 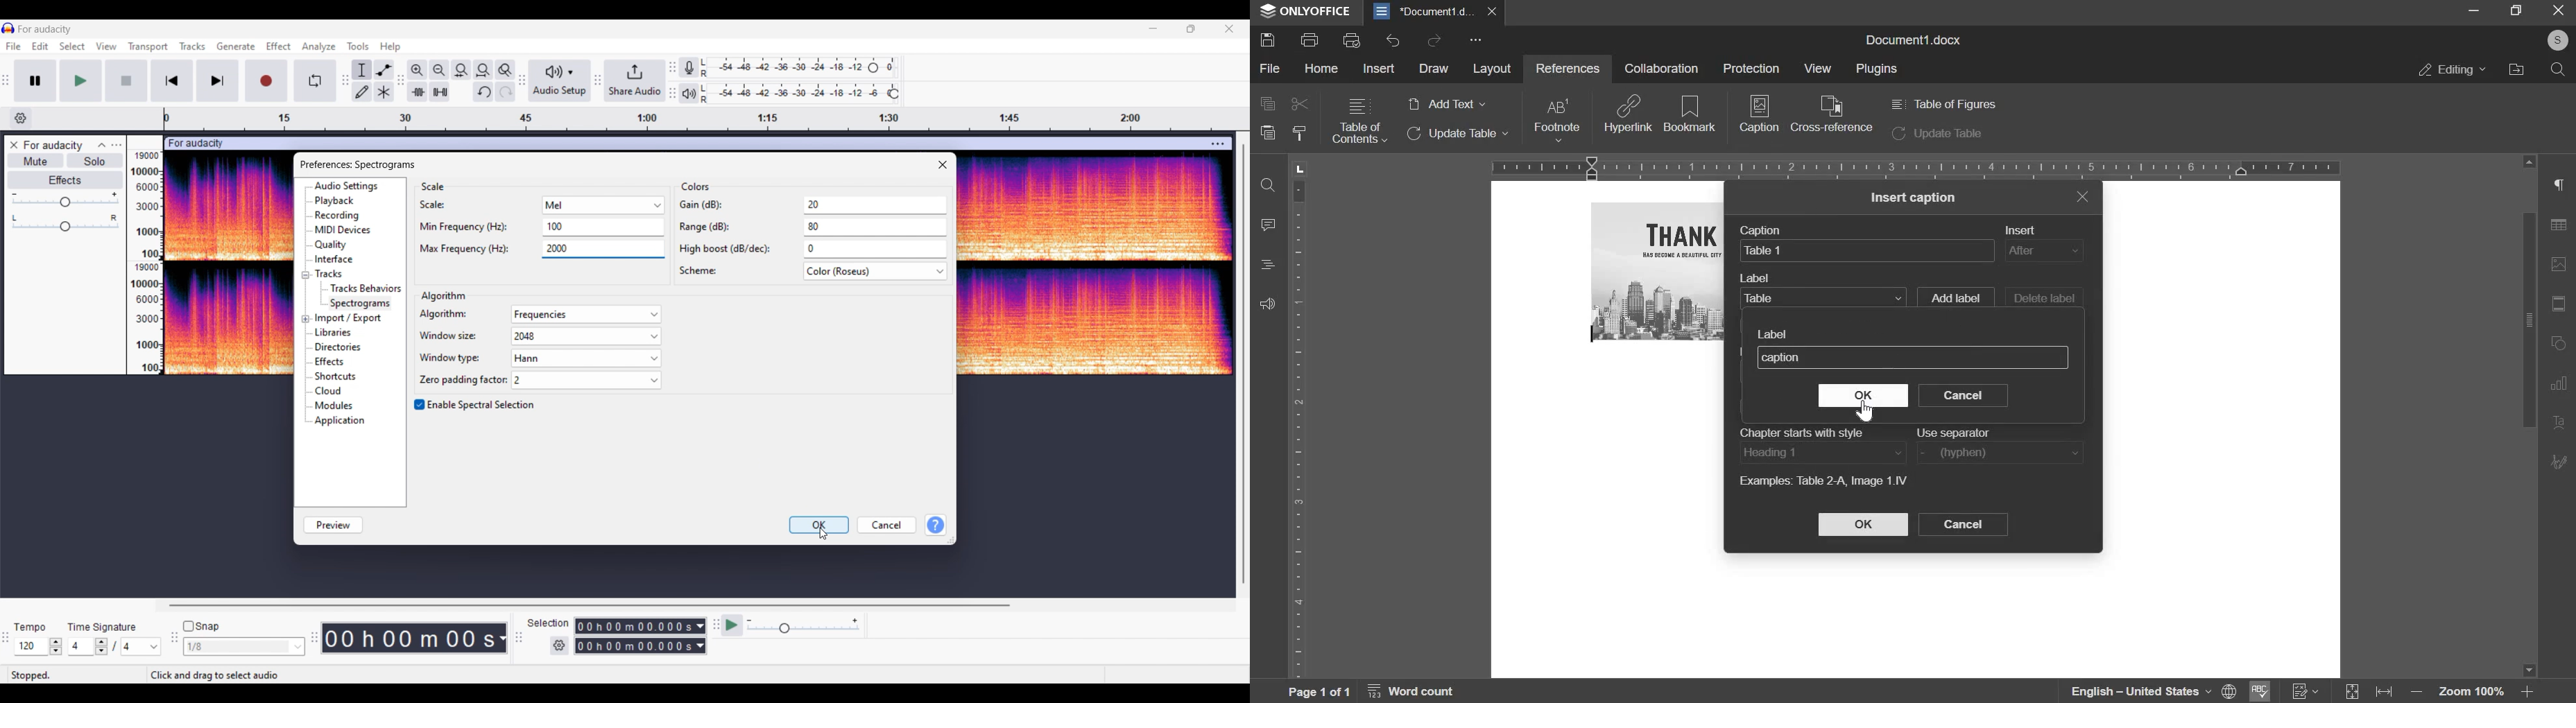 What do you see at coordinates (1751, 67) in the screenshot?
I see `protection` at bounding box center [1751, 67].